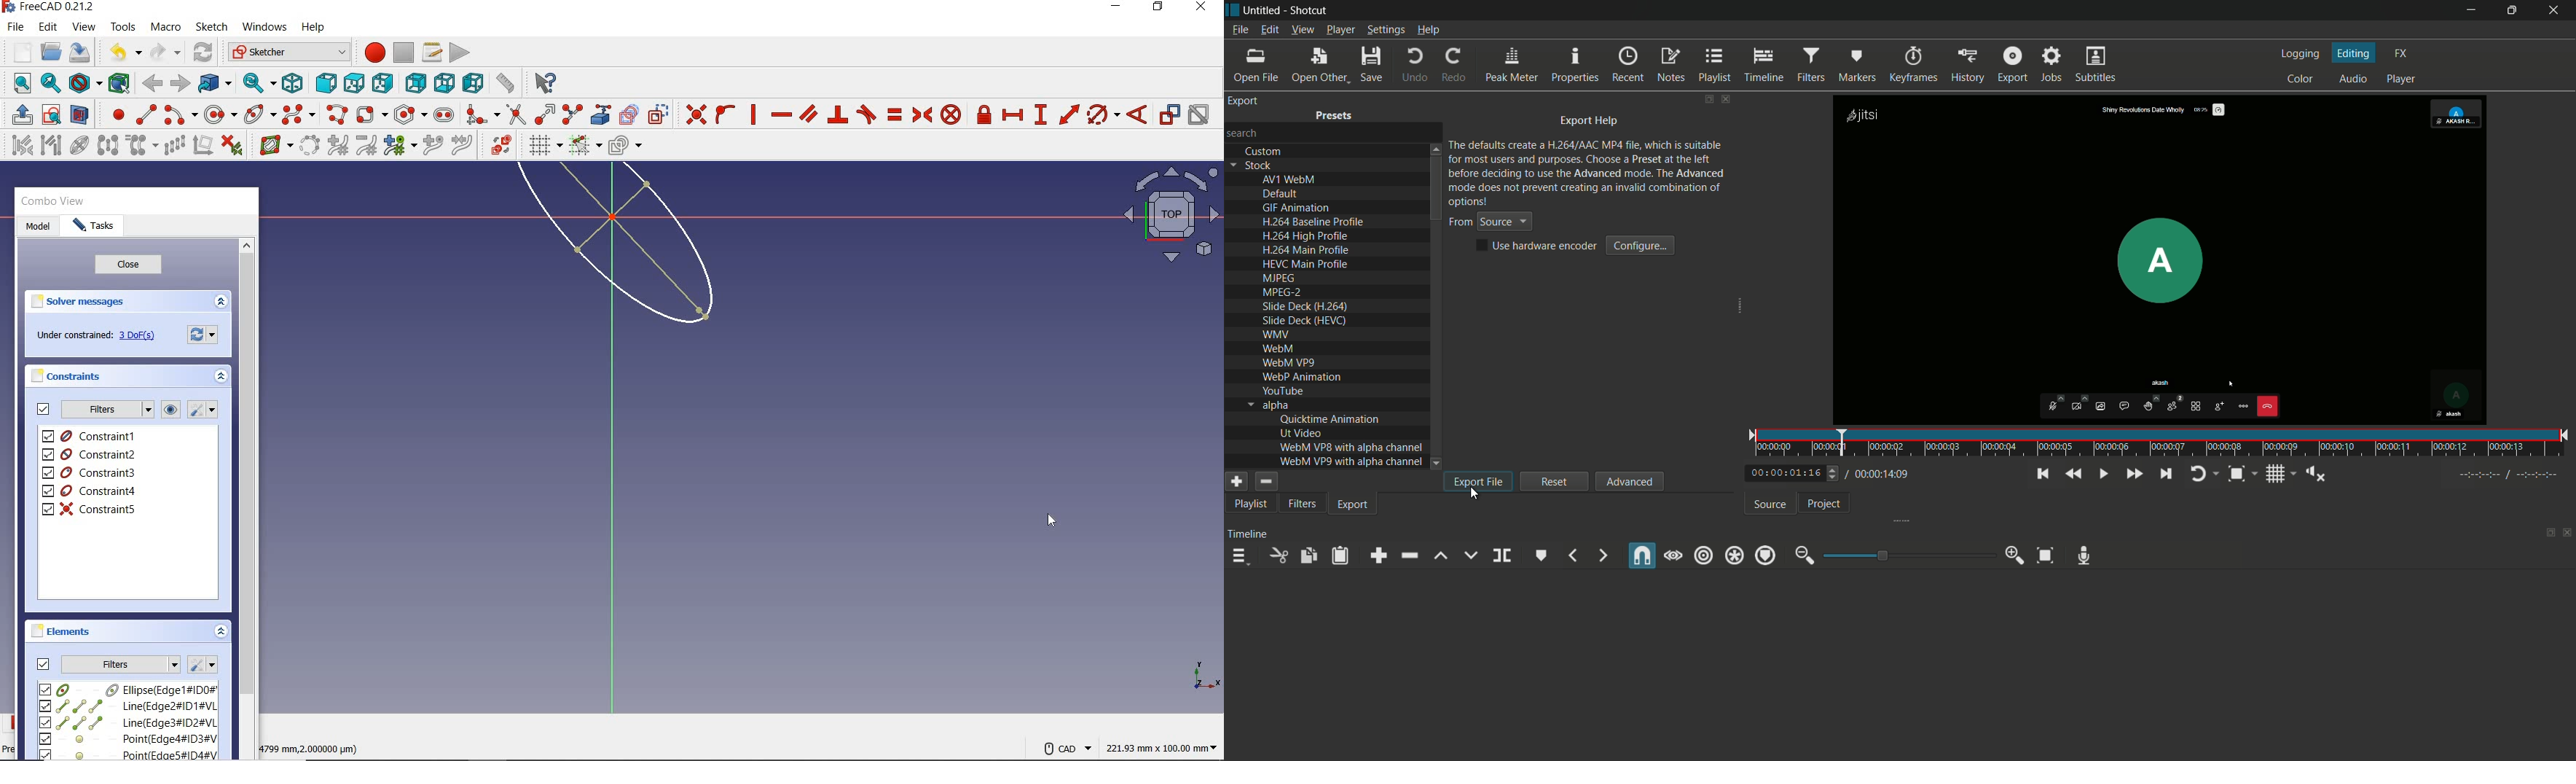 The width and height of the screenshot is (2576, 784). Describe the element at coordinates (1163, 746) in the screenshot. I see `measurement` at that location.